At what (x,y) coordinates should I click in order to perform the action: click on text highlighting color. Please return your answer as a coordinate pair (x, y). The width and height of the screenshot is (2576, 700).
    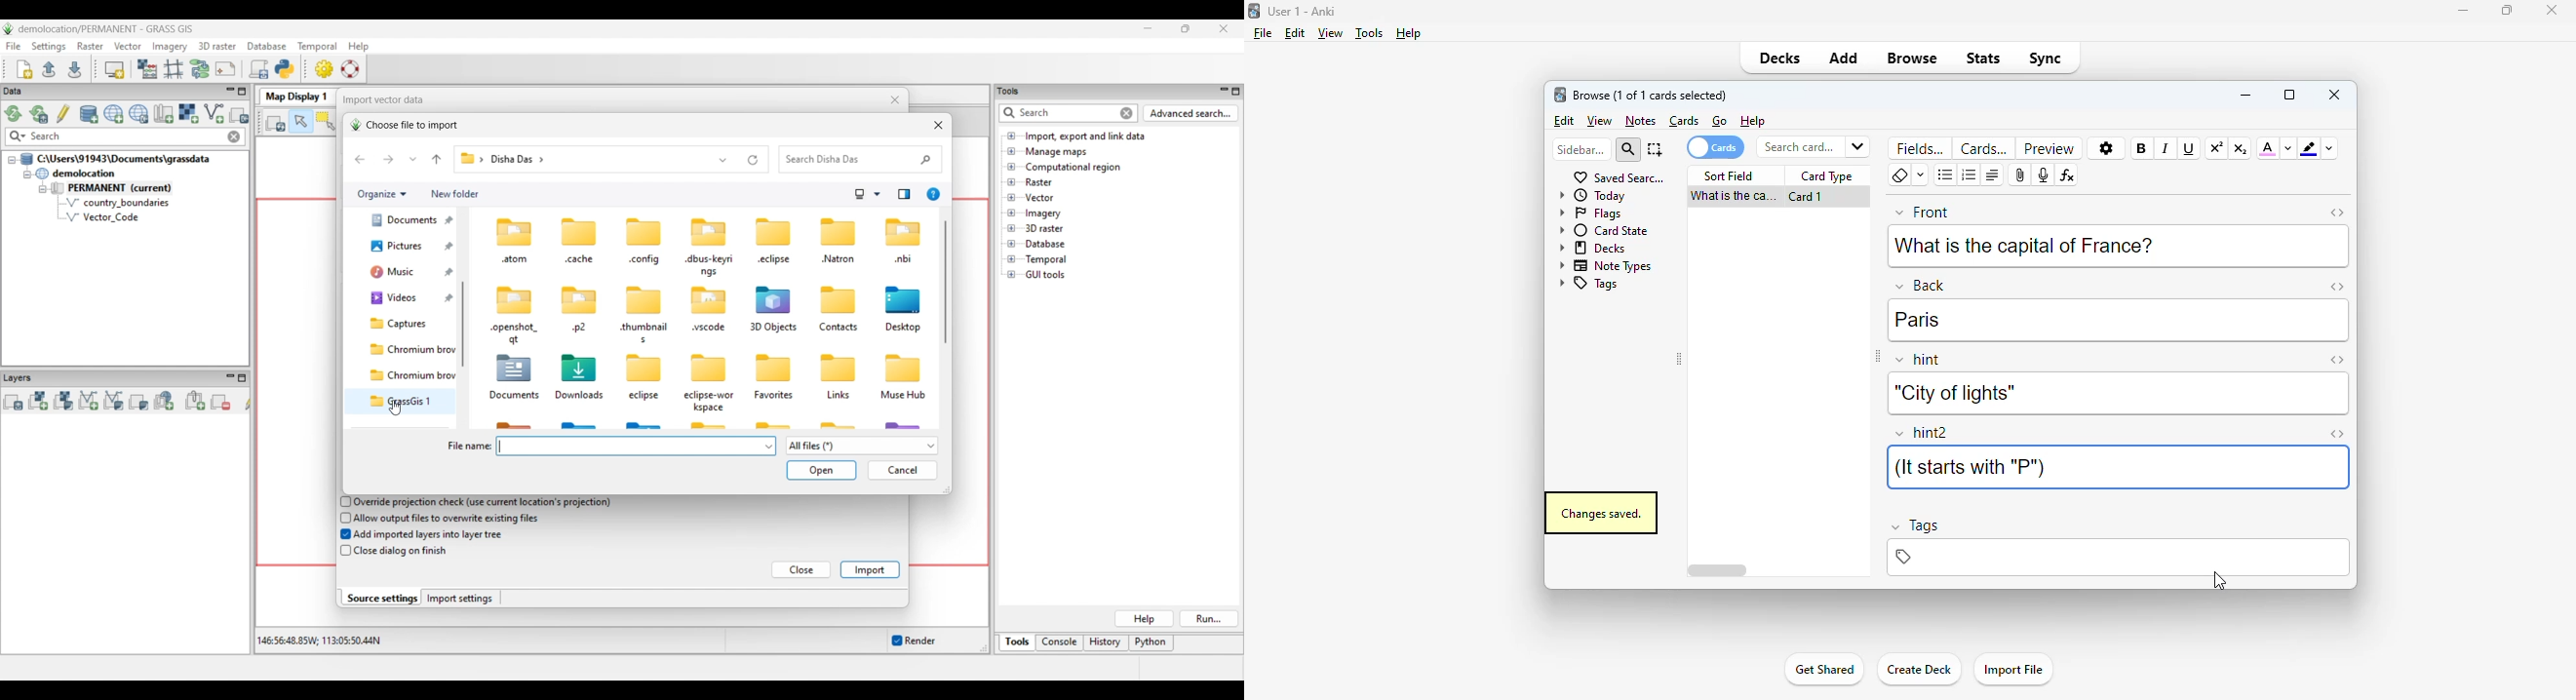
    Looking at the image, I should click on (2308, 148).